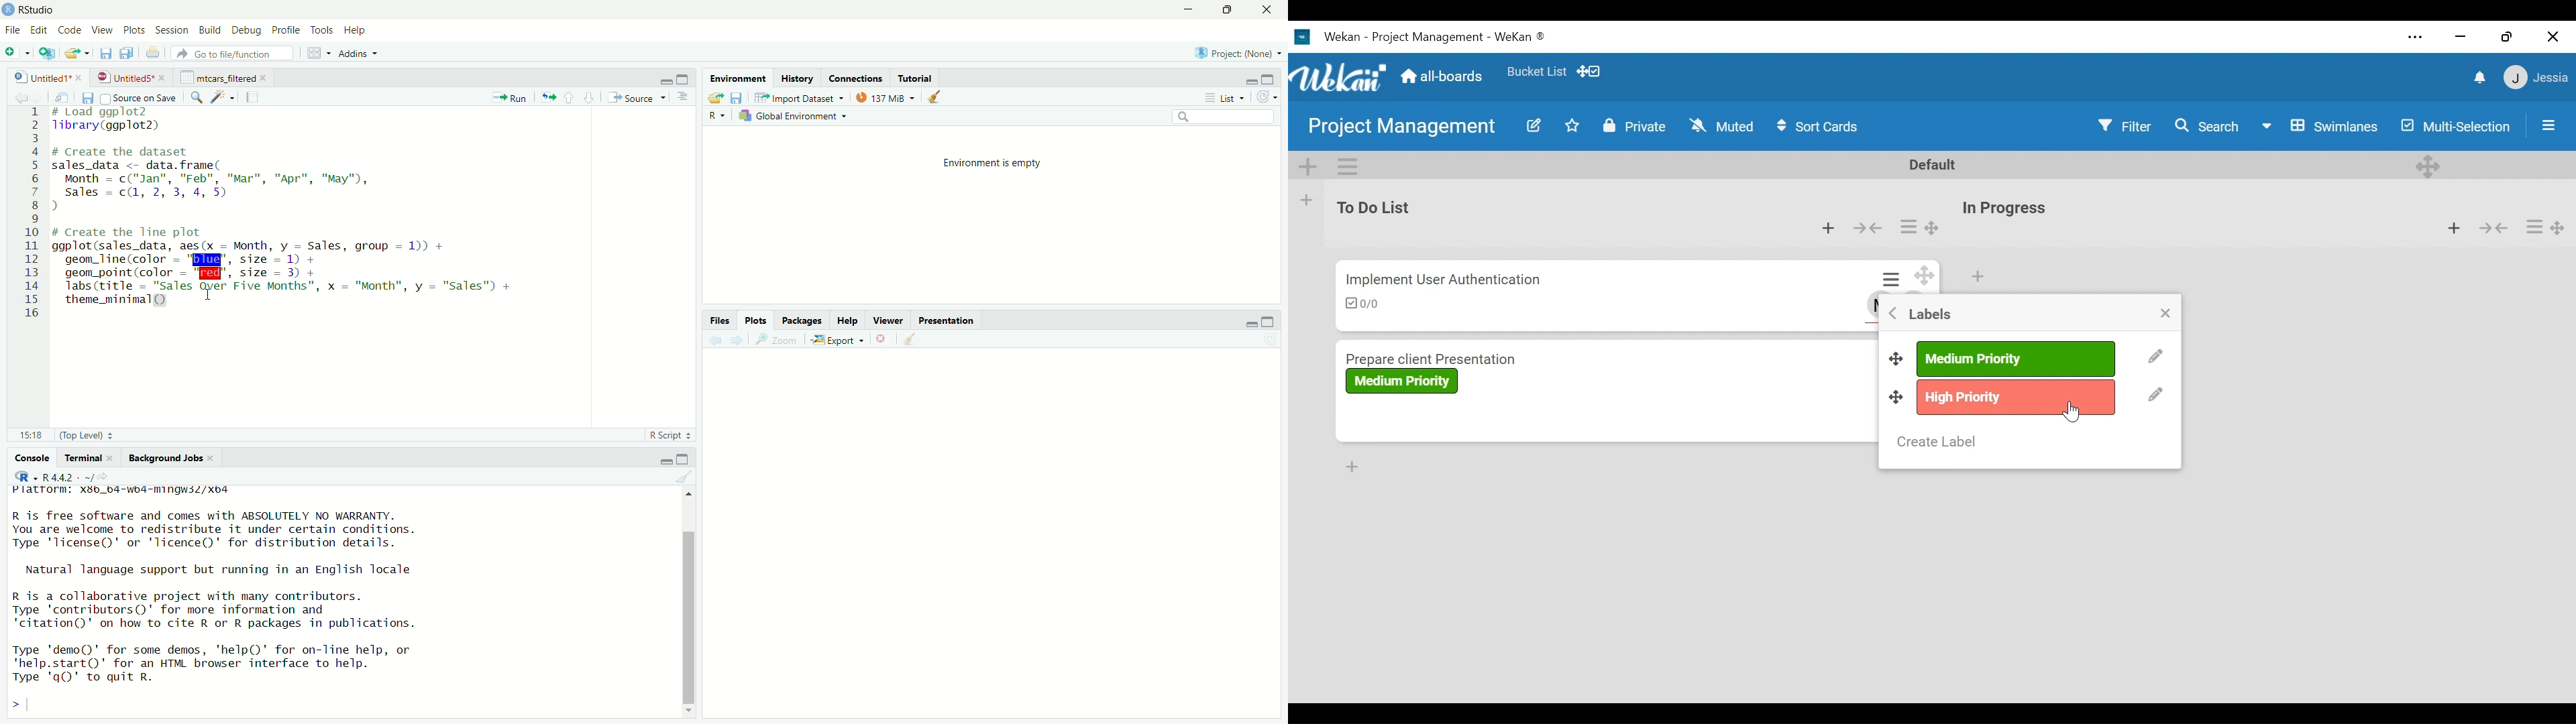 This screenshot has width=2576, height=728. Describe the element at coordinates (2453, 226) in the screenshot. I see `Add Card to top of the list` at that location.